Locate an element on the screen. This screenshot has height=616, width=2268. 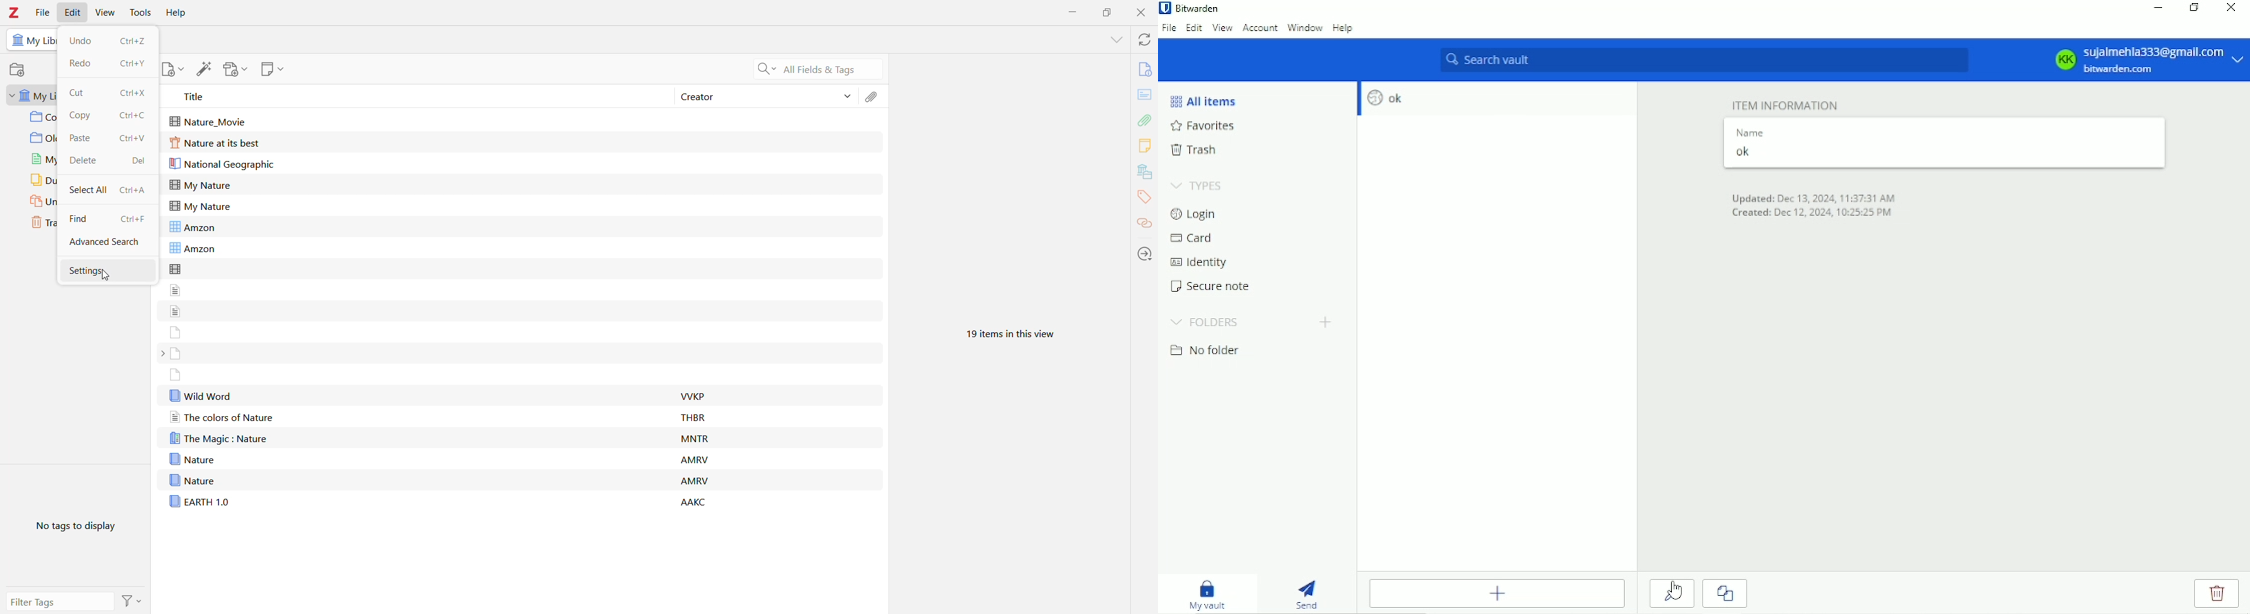
Ctri+Y is located at coordinates (136, 65).